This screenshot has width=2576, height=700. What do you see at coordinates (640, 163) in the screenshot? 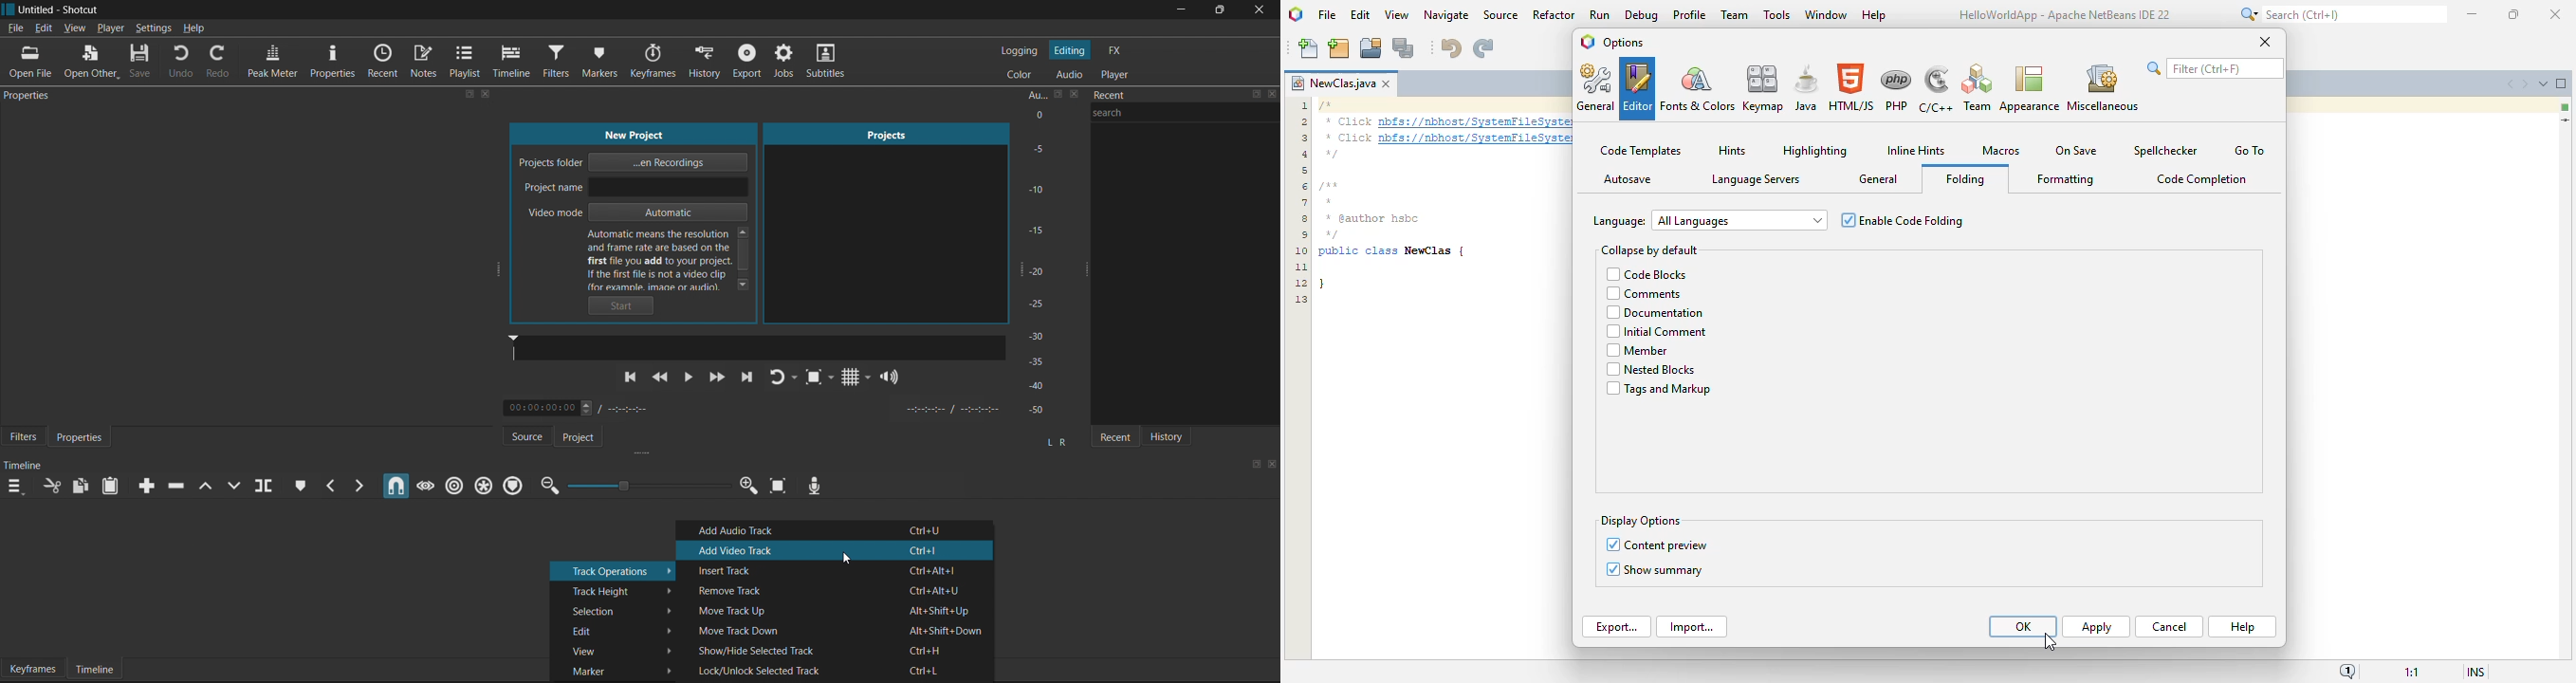
I see `Project folder` at bounding box center [640, 163].